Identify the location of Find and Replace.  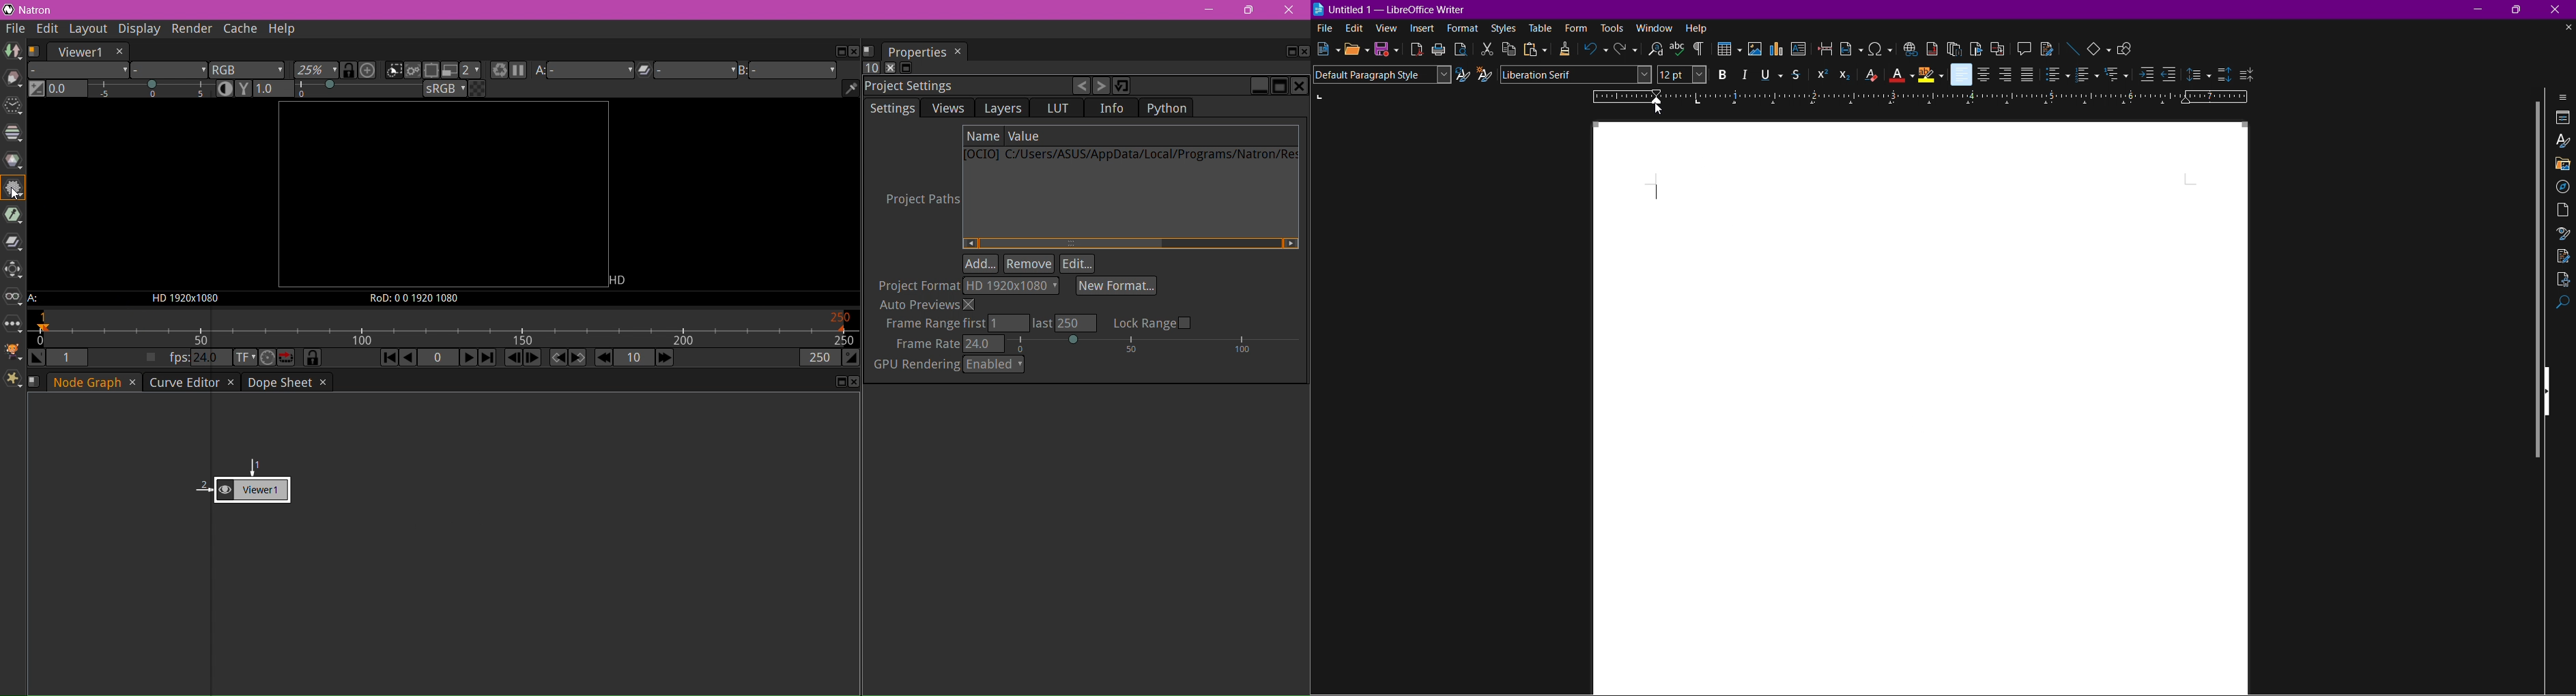
(1653, 49).